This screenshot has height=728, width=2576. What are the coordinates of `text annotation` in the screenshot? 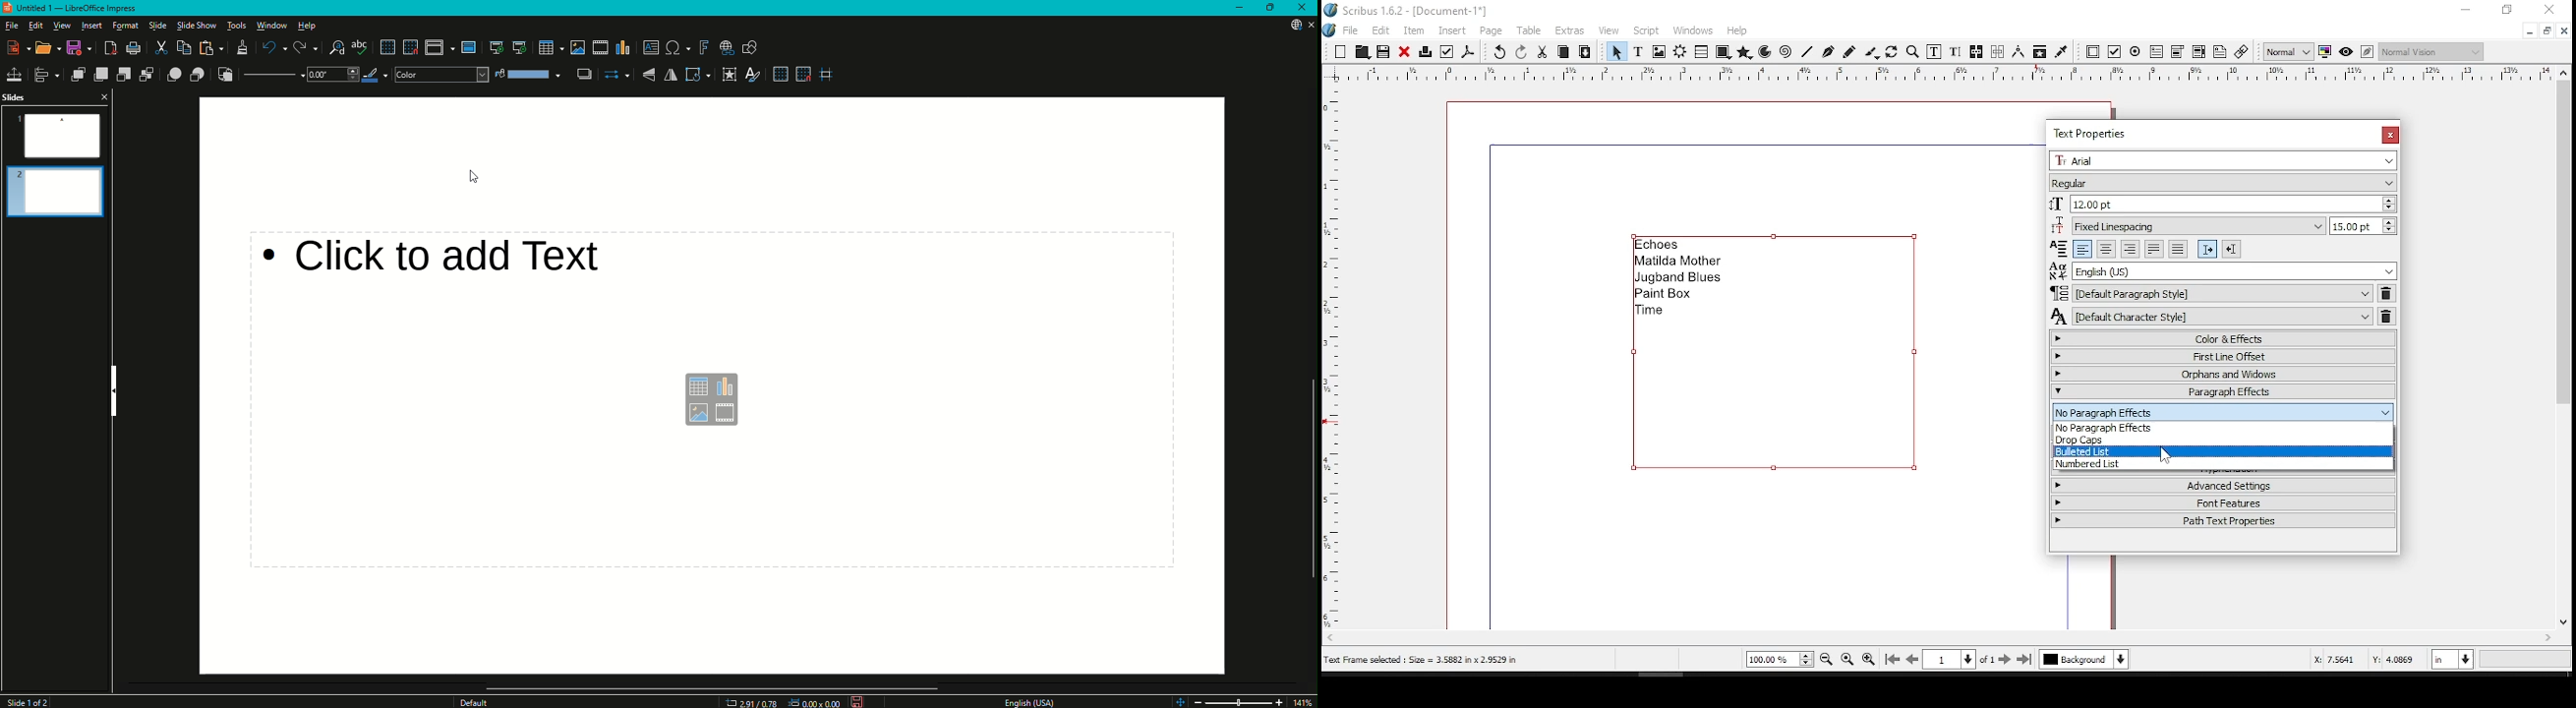 It's located at (2220, 51).